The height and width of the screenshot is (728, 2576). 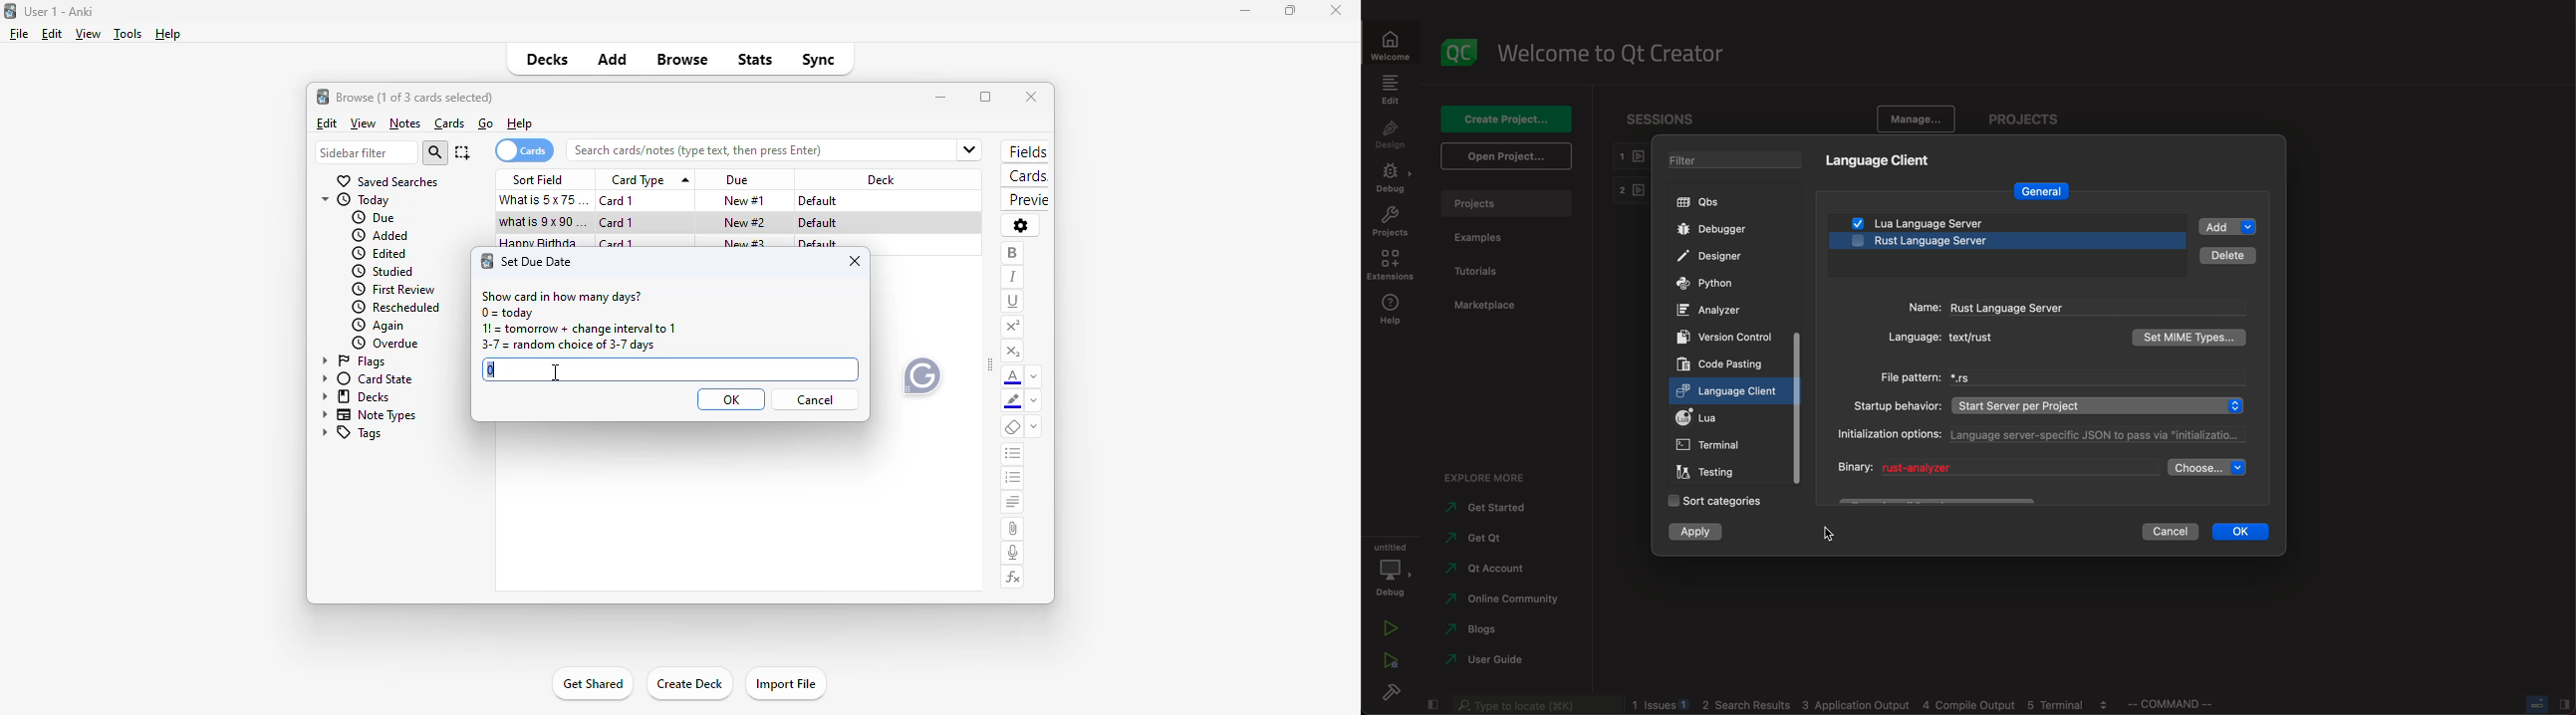 What do you see at coordinates (942, 98) in the screenshot?
I see `minimize` at bounding box center [942, 98].